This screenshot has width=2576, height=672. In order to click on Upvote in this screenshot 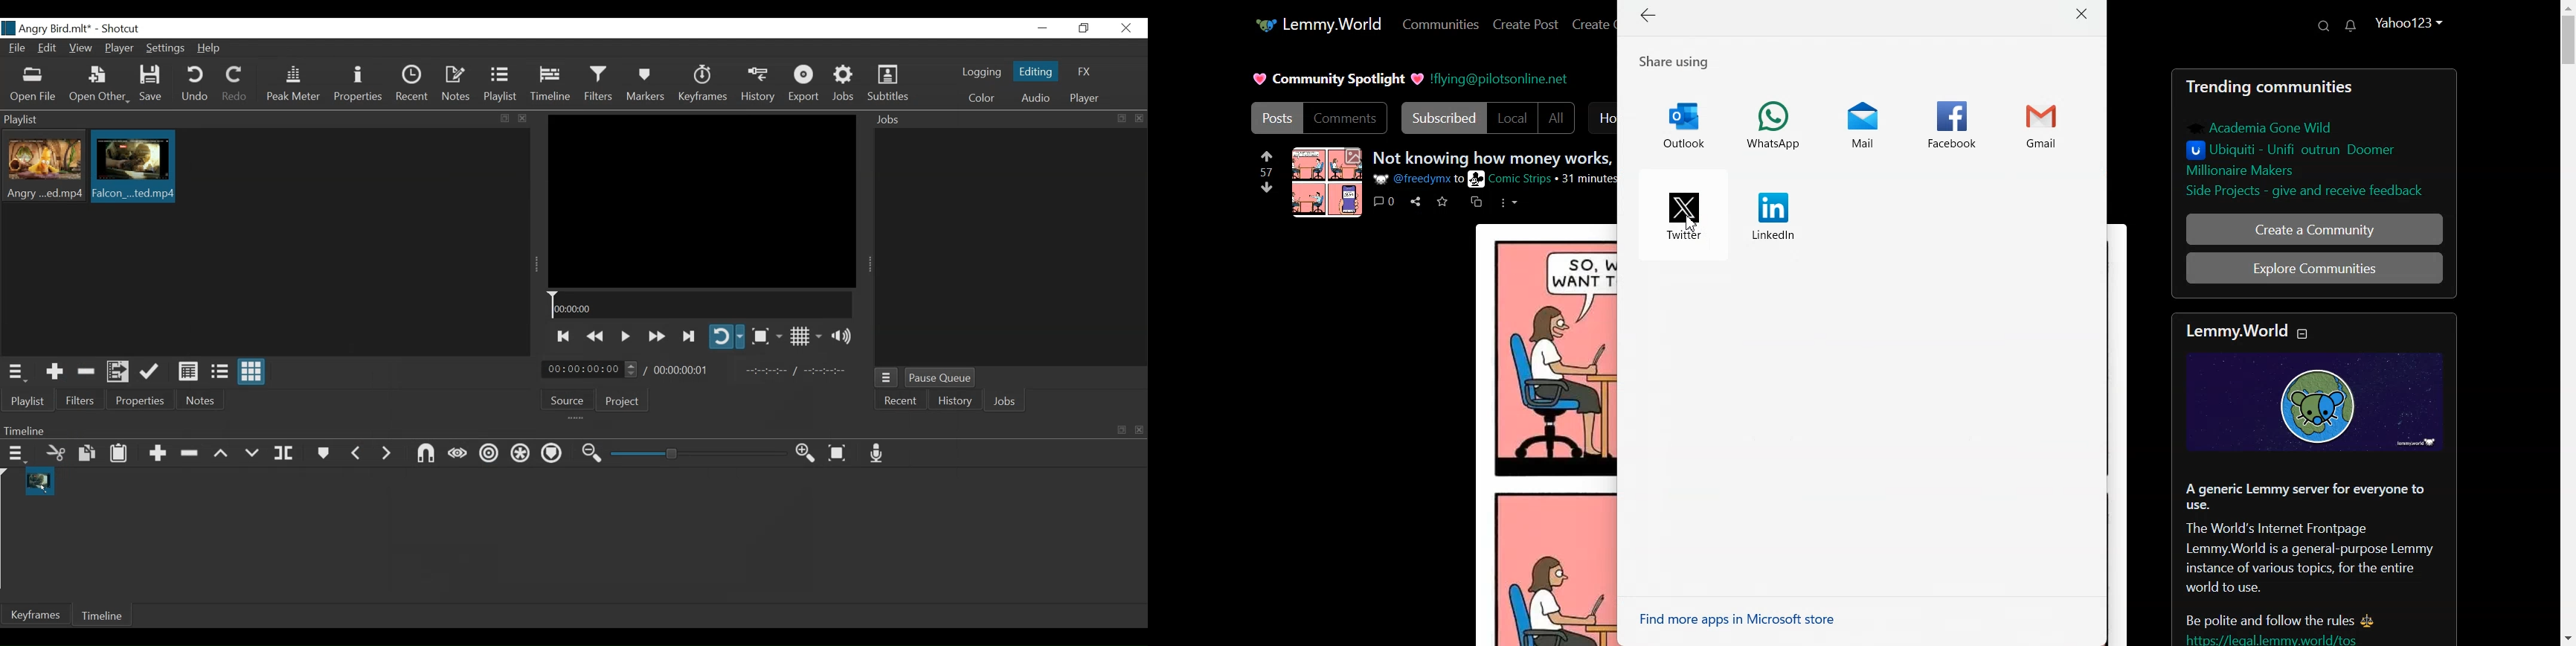, I will do `click(1267, 162)`.